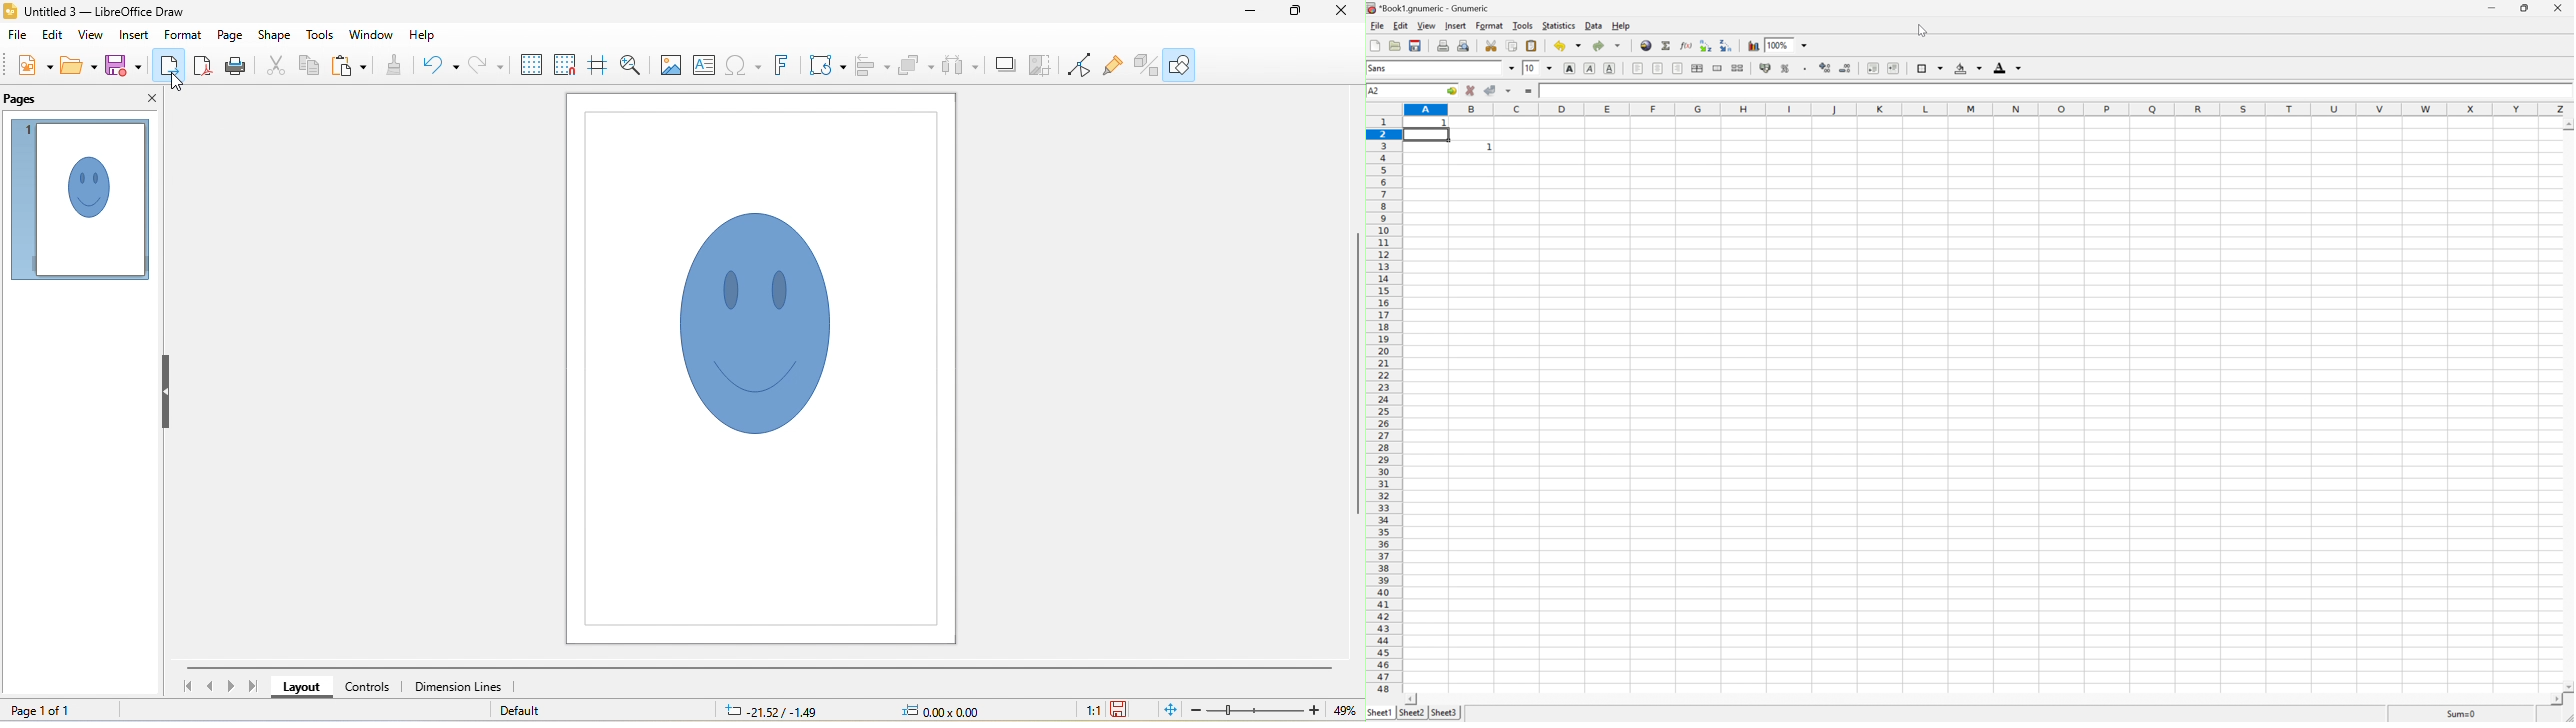  What do you see at coordinates (396, 65) in the screenshot?
I see `clone` at bounding box center [396, 65].